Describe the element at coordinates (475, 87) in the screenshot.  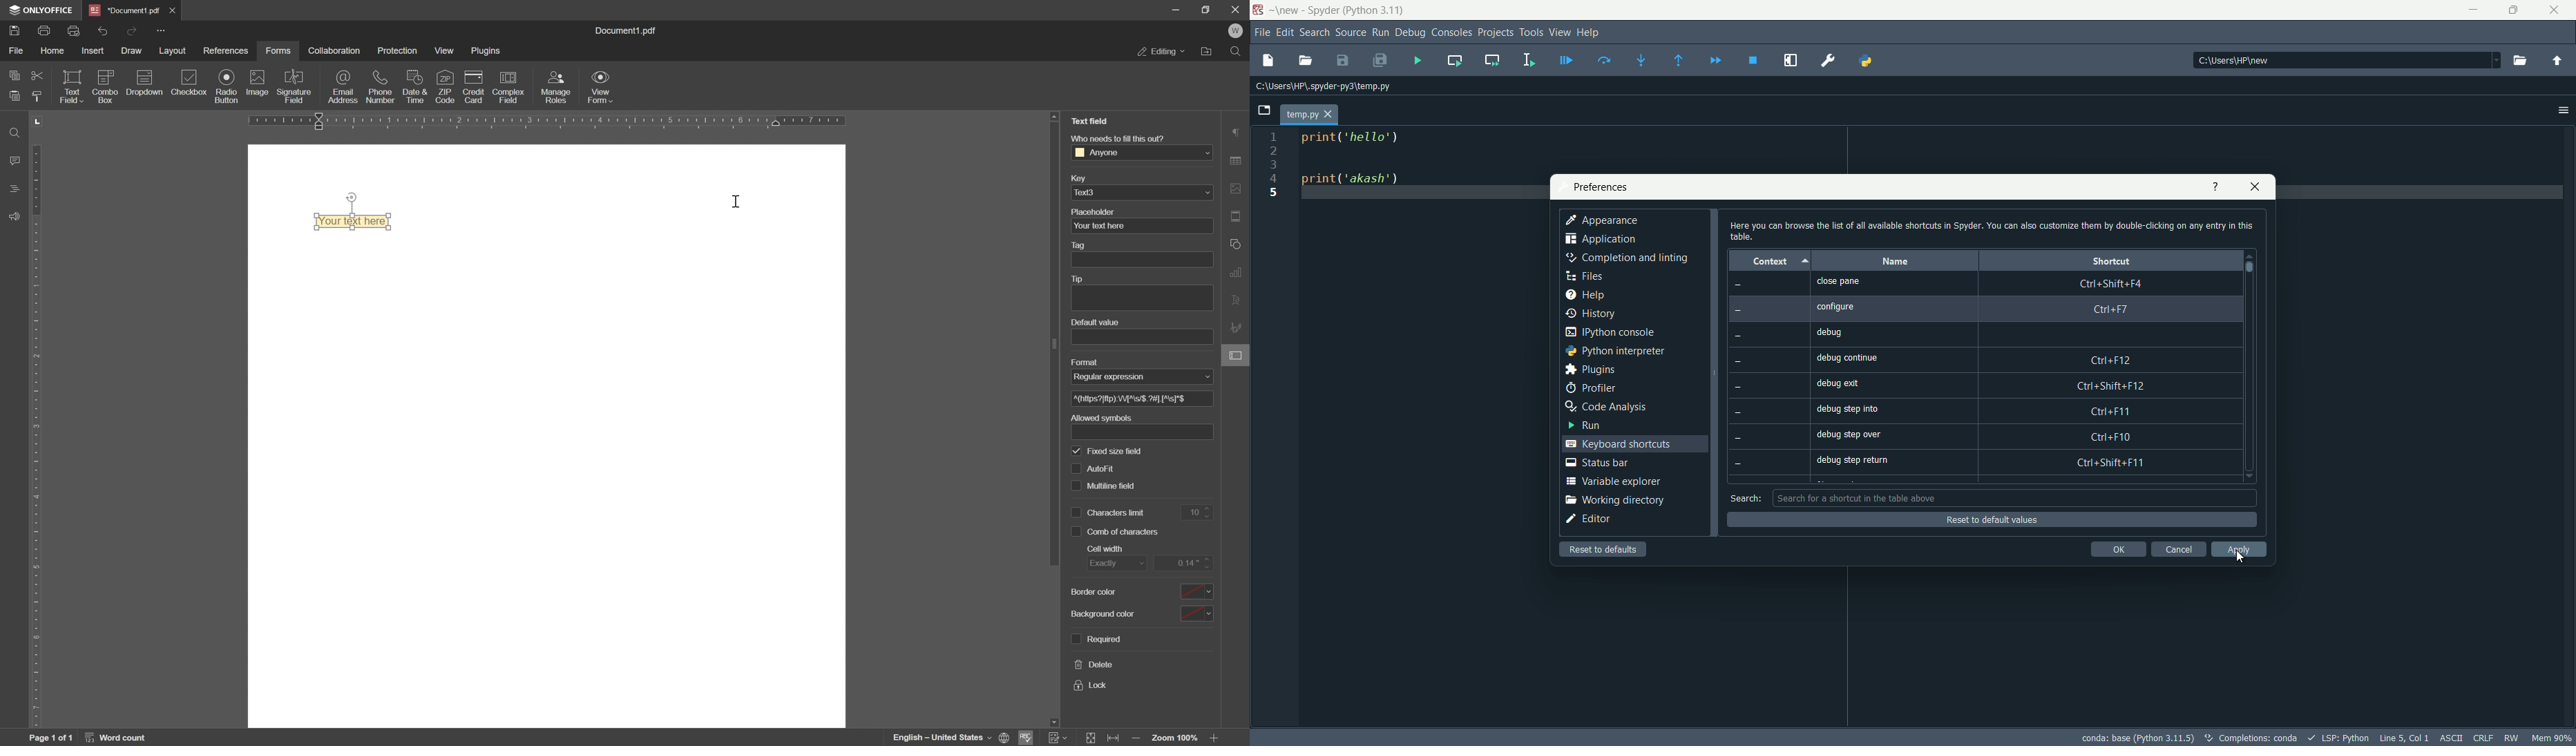
I see `credit card` at that location.